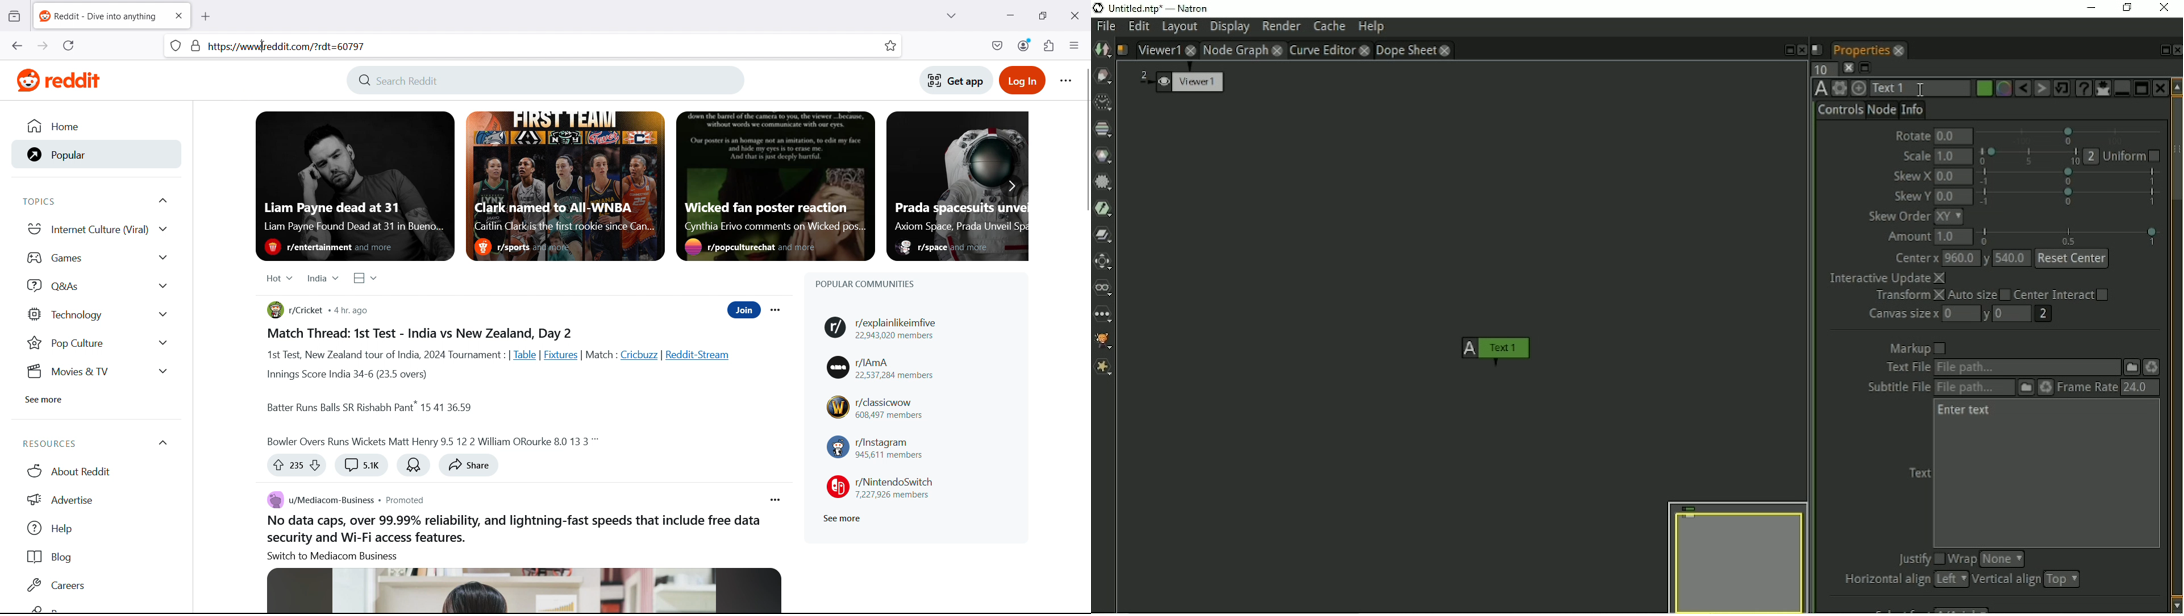 This screenshot has height=616, width=2184. Describe the element at coordinates (469, 466) in the screenshot. I see `share` at that location.